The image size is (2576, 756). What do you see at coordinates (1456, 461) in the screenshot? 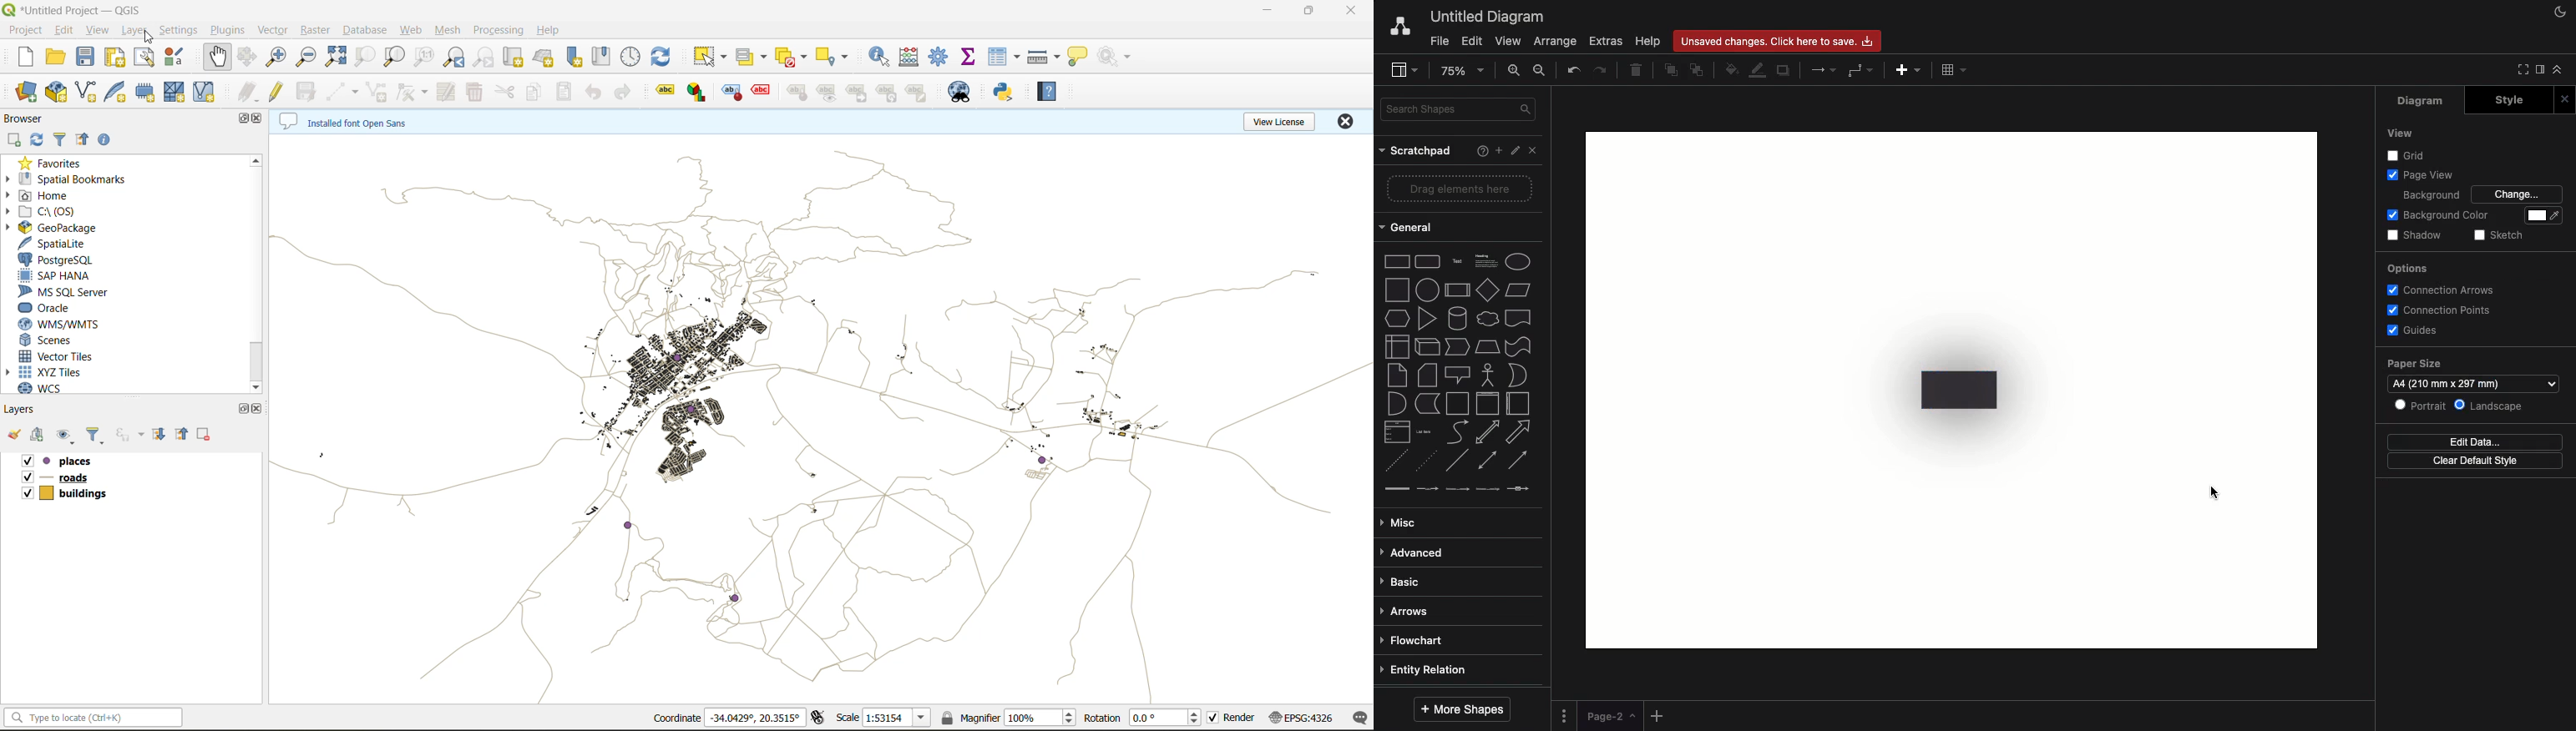
I see `line` at bounding box center [1456, 461].